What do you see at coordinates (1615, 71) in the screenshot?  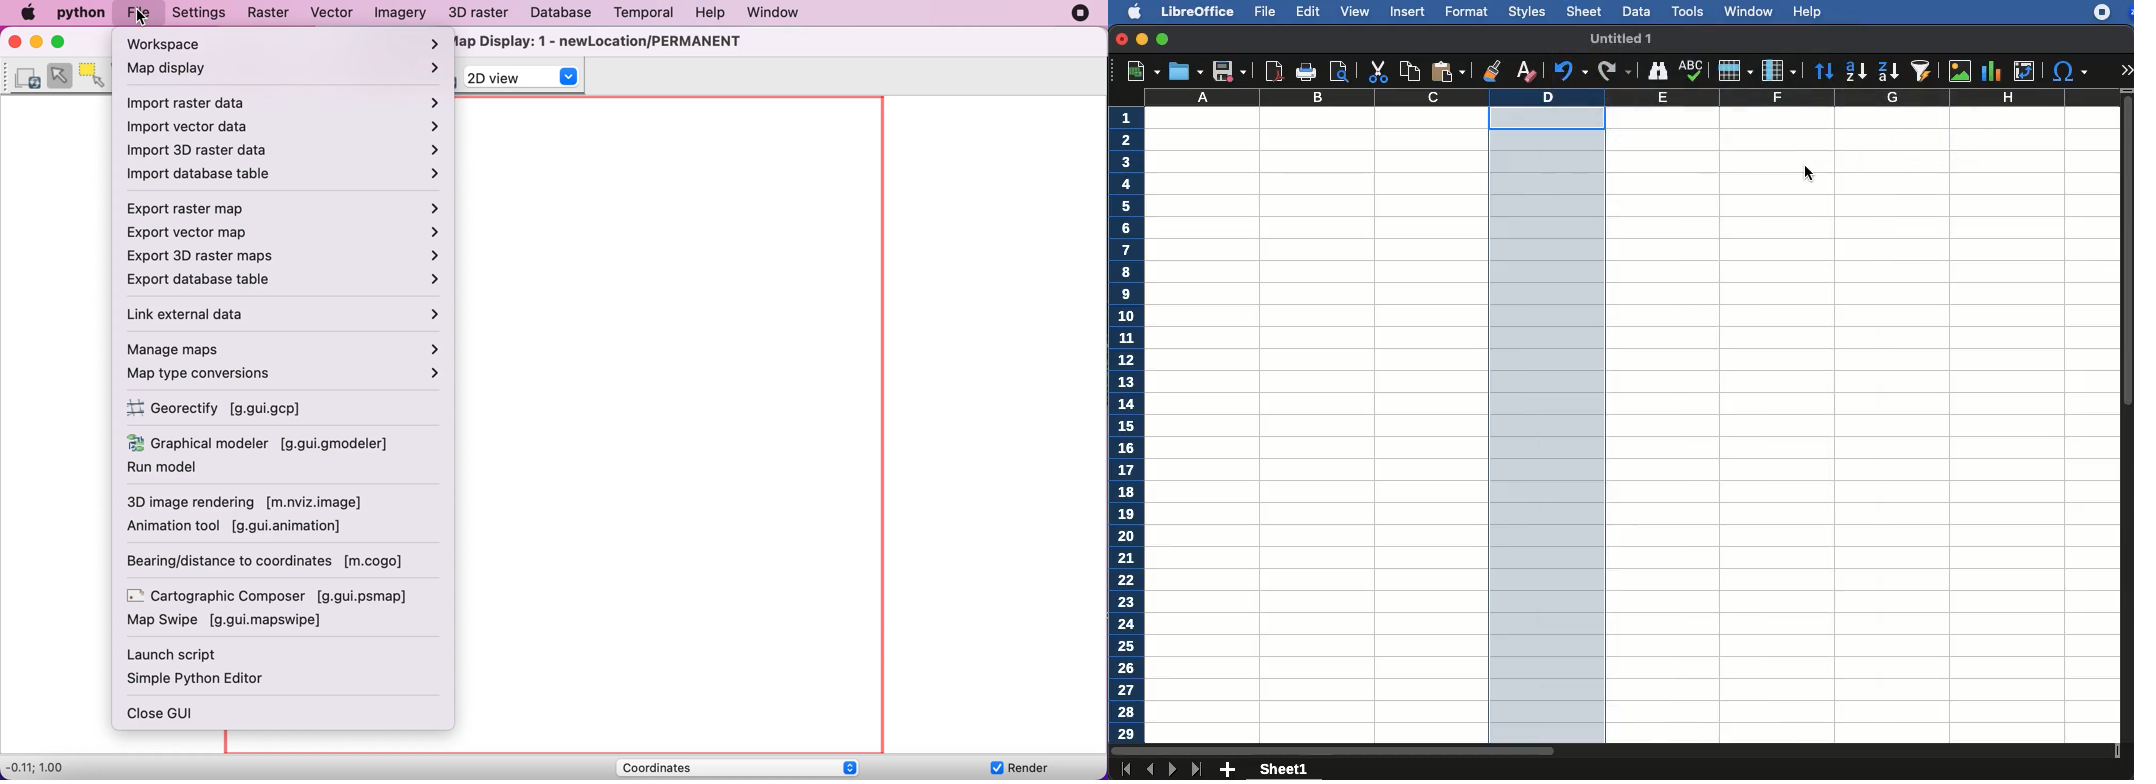 I see `redo` at bounding box center [1615, 71].